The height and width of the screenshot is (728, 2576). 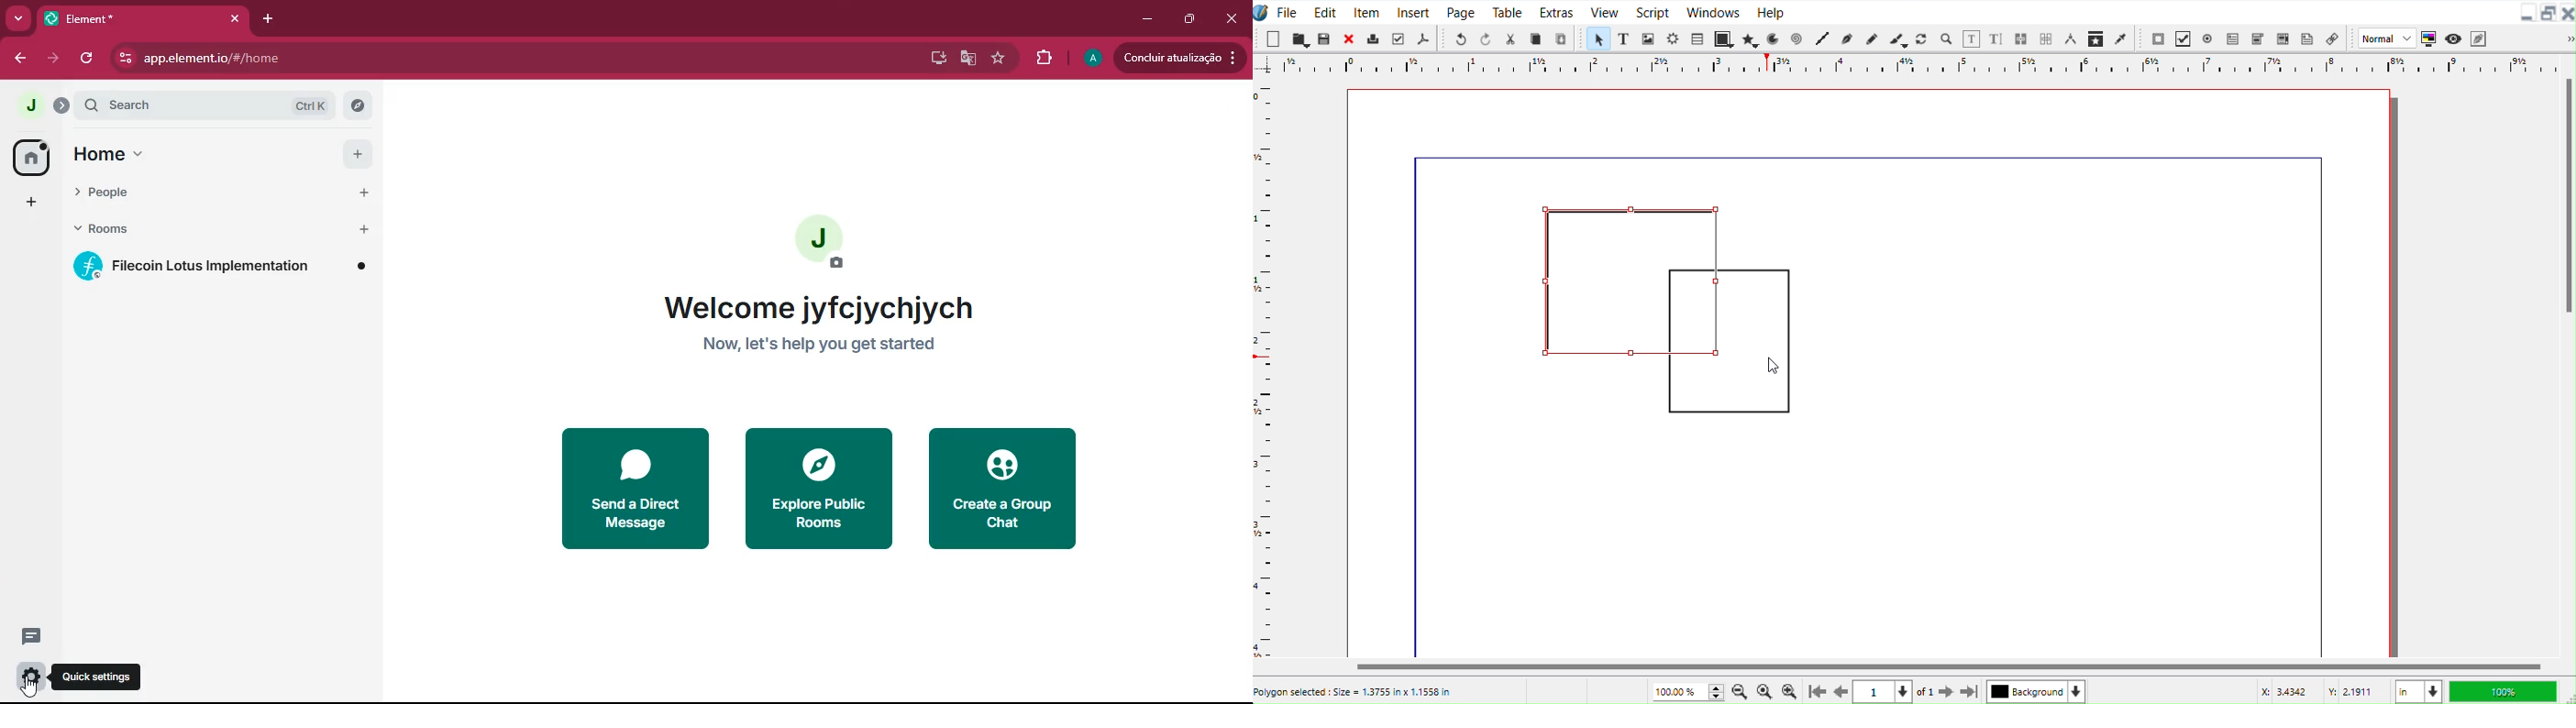 I want to click on Cursor, so click(x=1772, y=365).